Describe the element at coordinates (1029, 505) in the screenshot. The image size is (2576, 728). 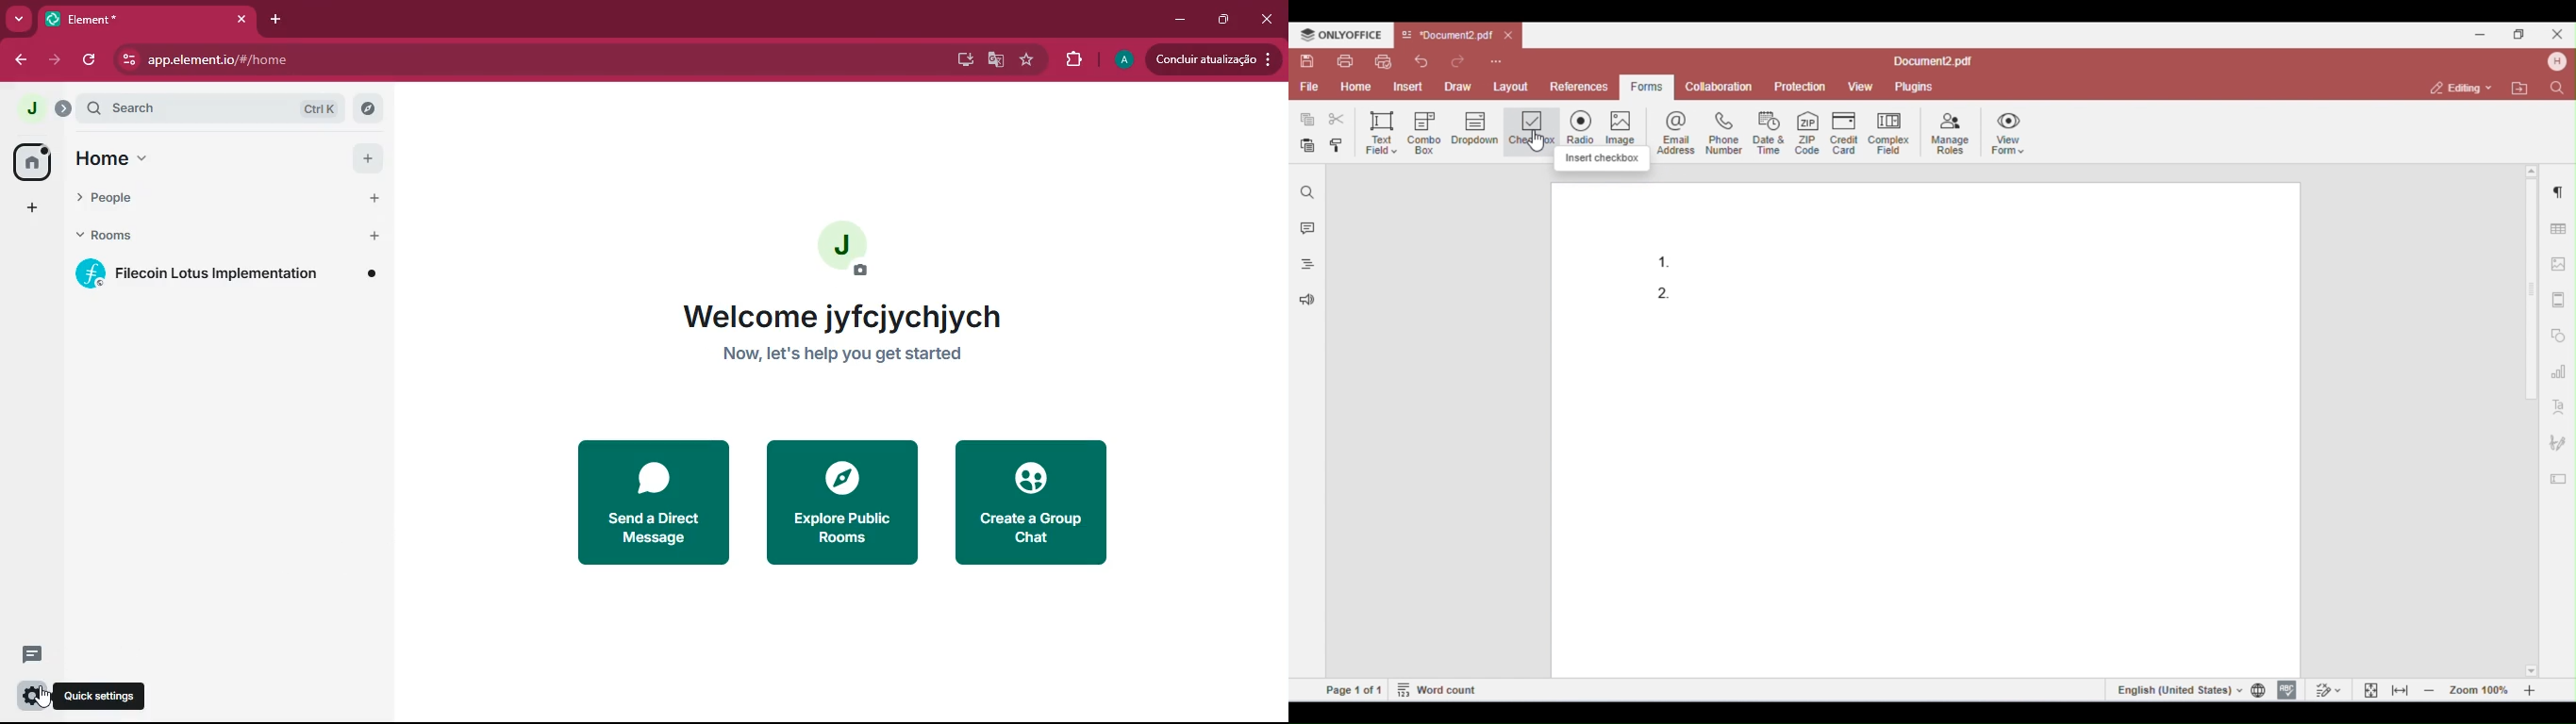
I see `create a group chat` at that location.